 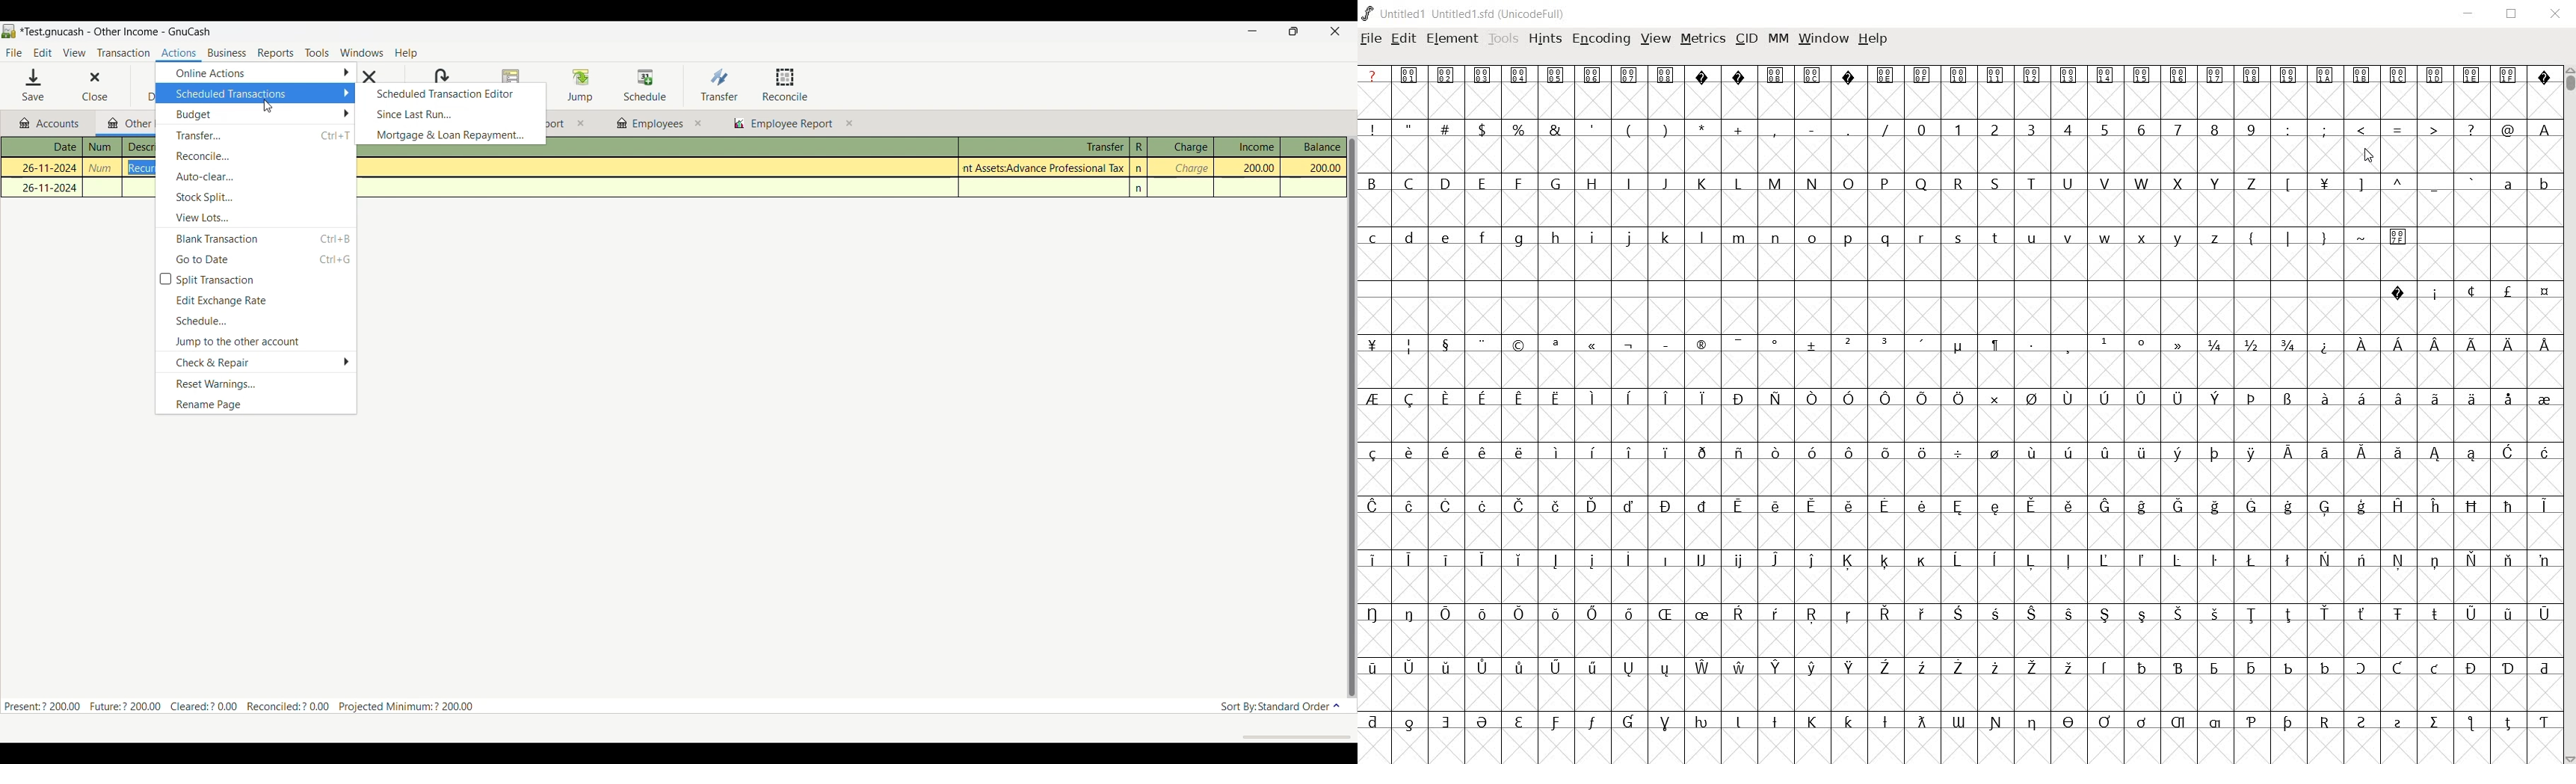 I want to click on symbols, so click(x=2400, y=127).